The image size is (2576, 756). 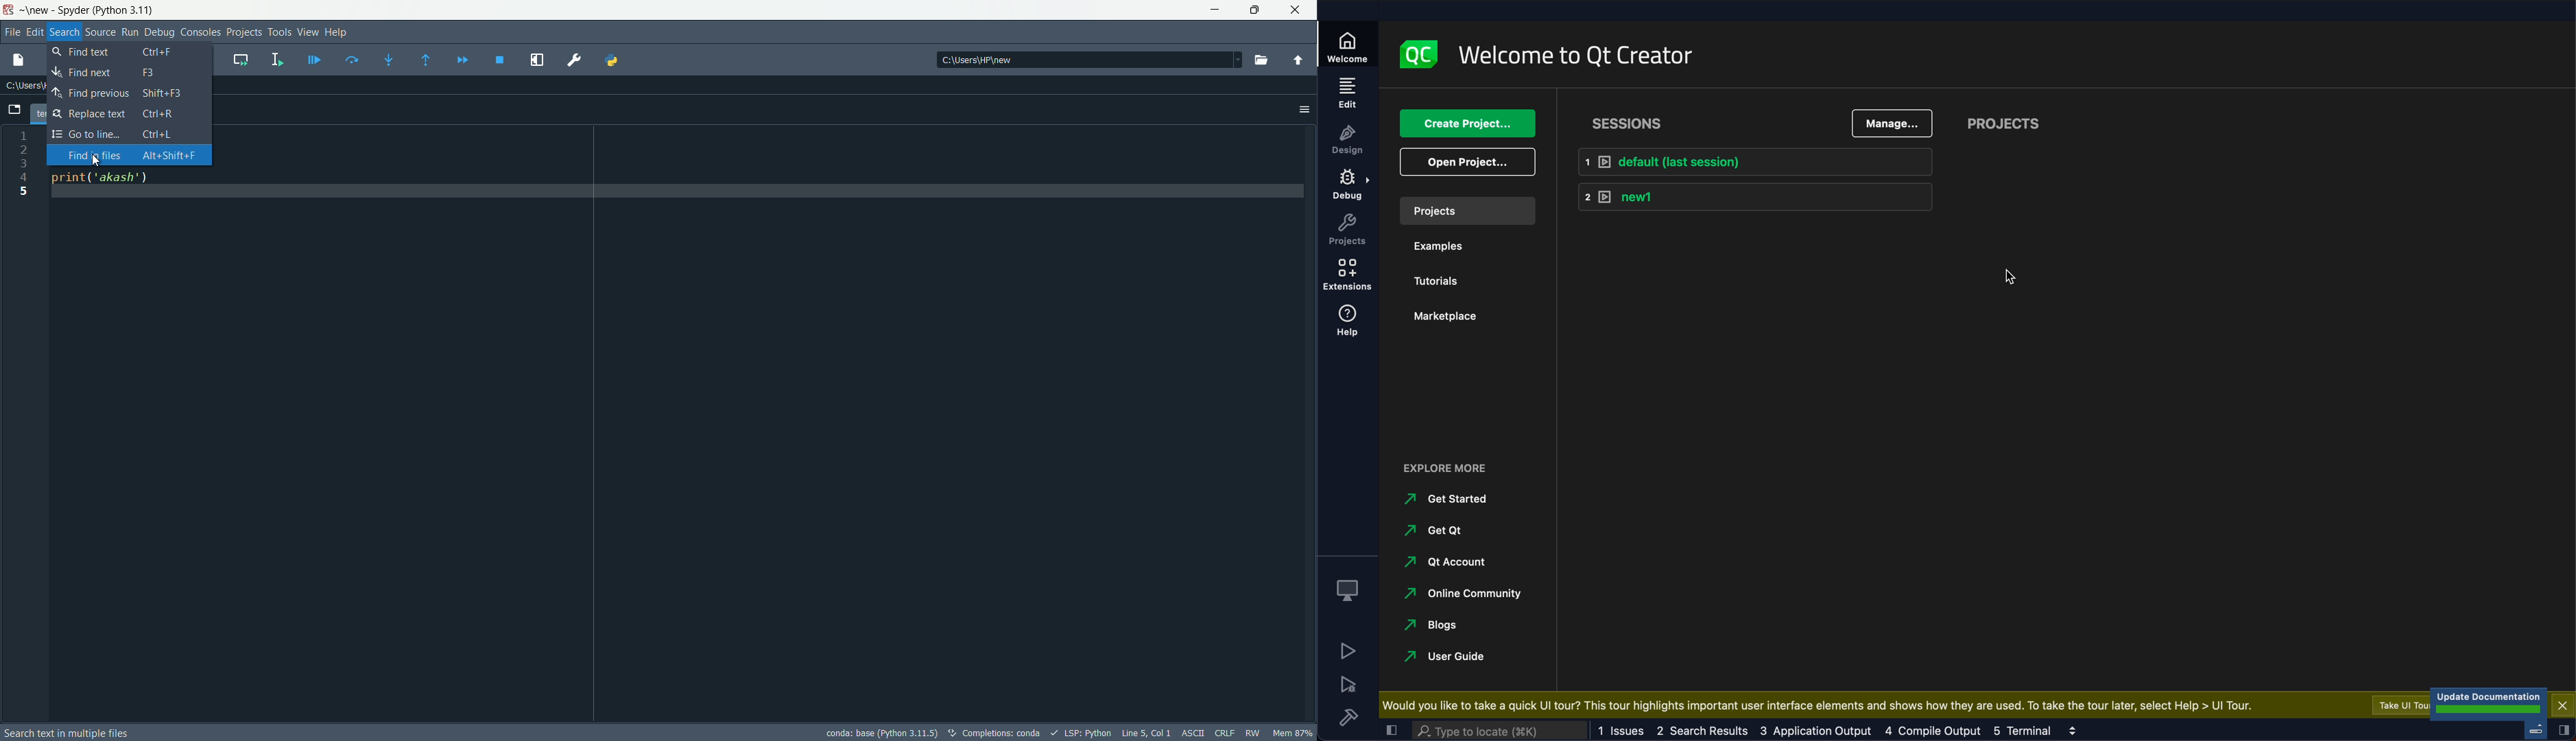 I want to click on run debug, so click(x=1347, y=685).